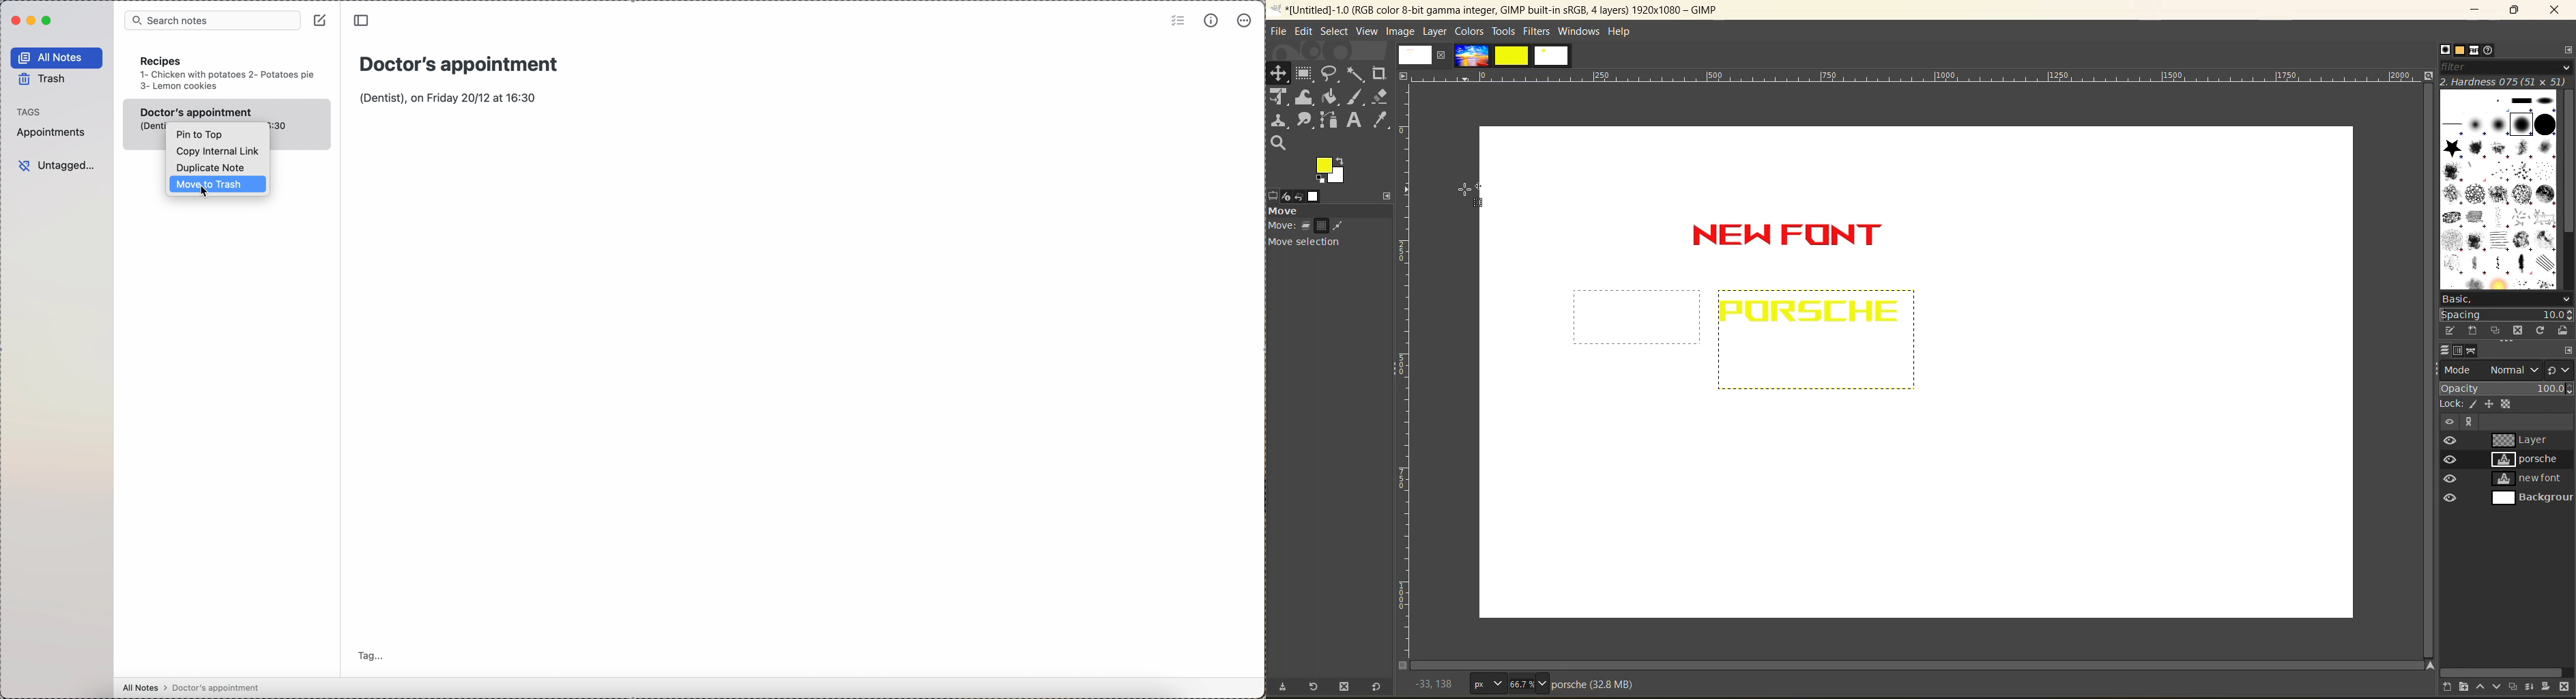  What do you see at coordinates (1805, 325) in the screenshot?
I see `text inserted` at bounding box center [1805, 325].